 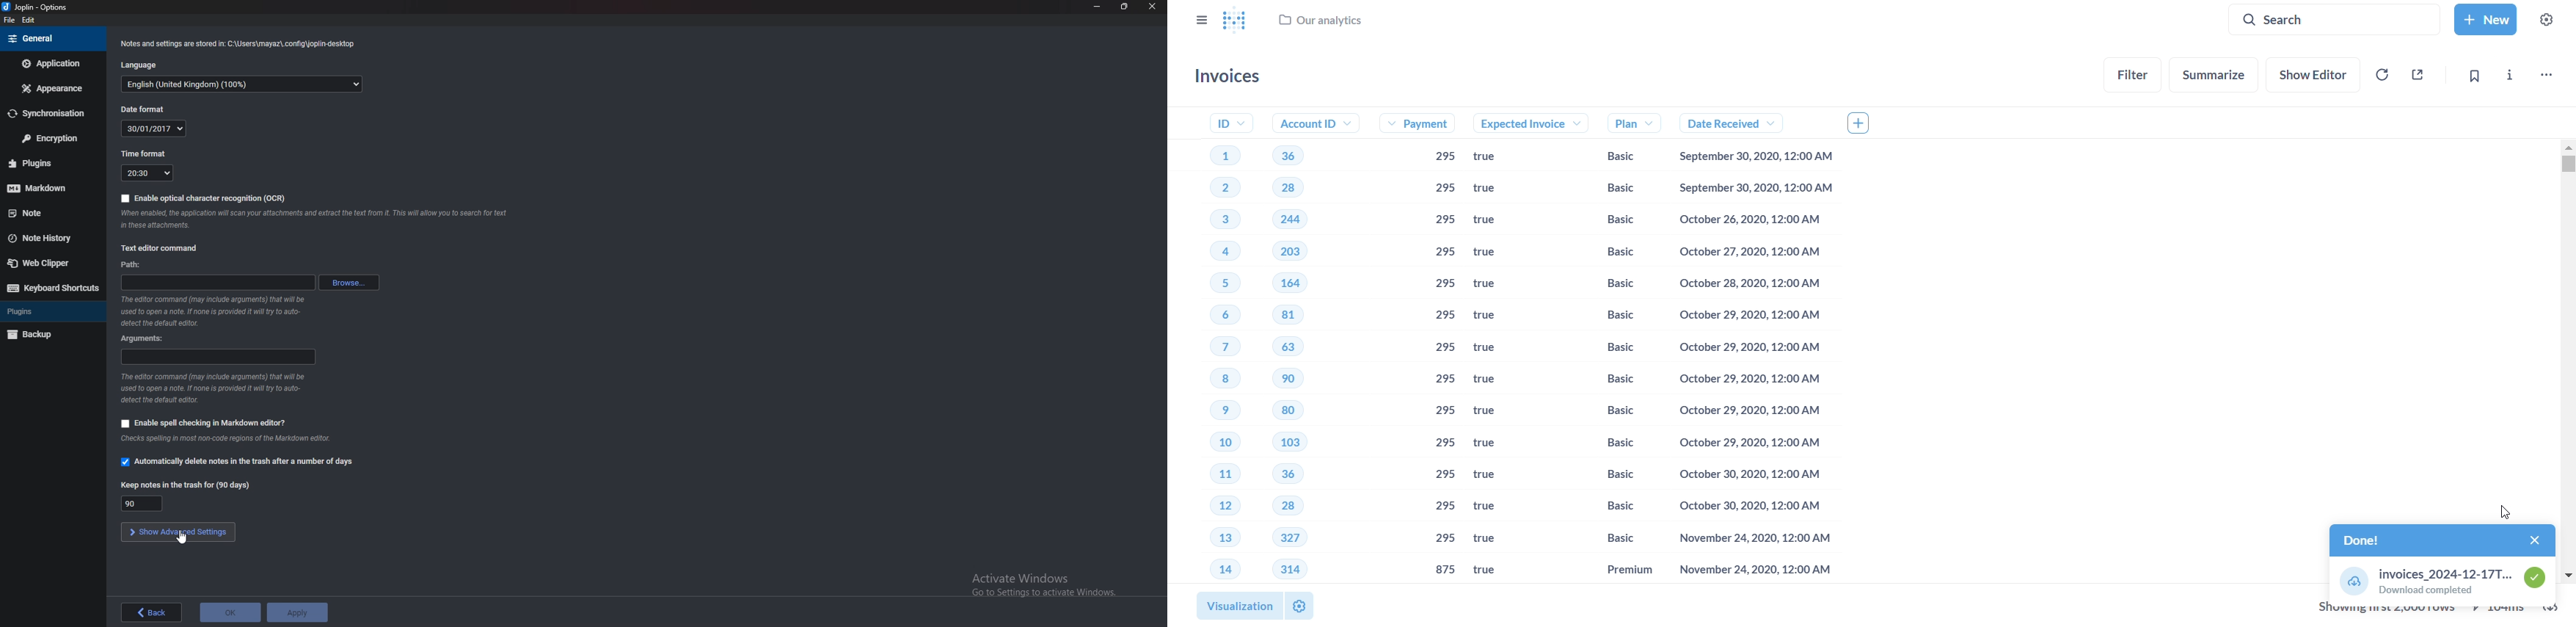 What do you see at coordinates (1215, 253) in the screenshot?
I see `4` at bounding box center [1215, 253].